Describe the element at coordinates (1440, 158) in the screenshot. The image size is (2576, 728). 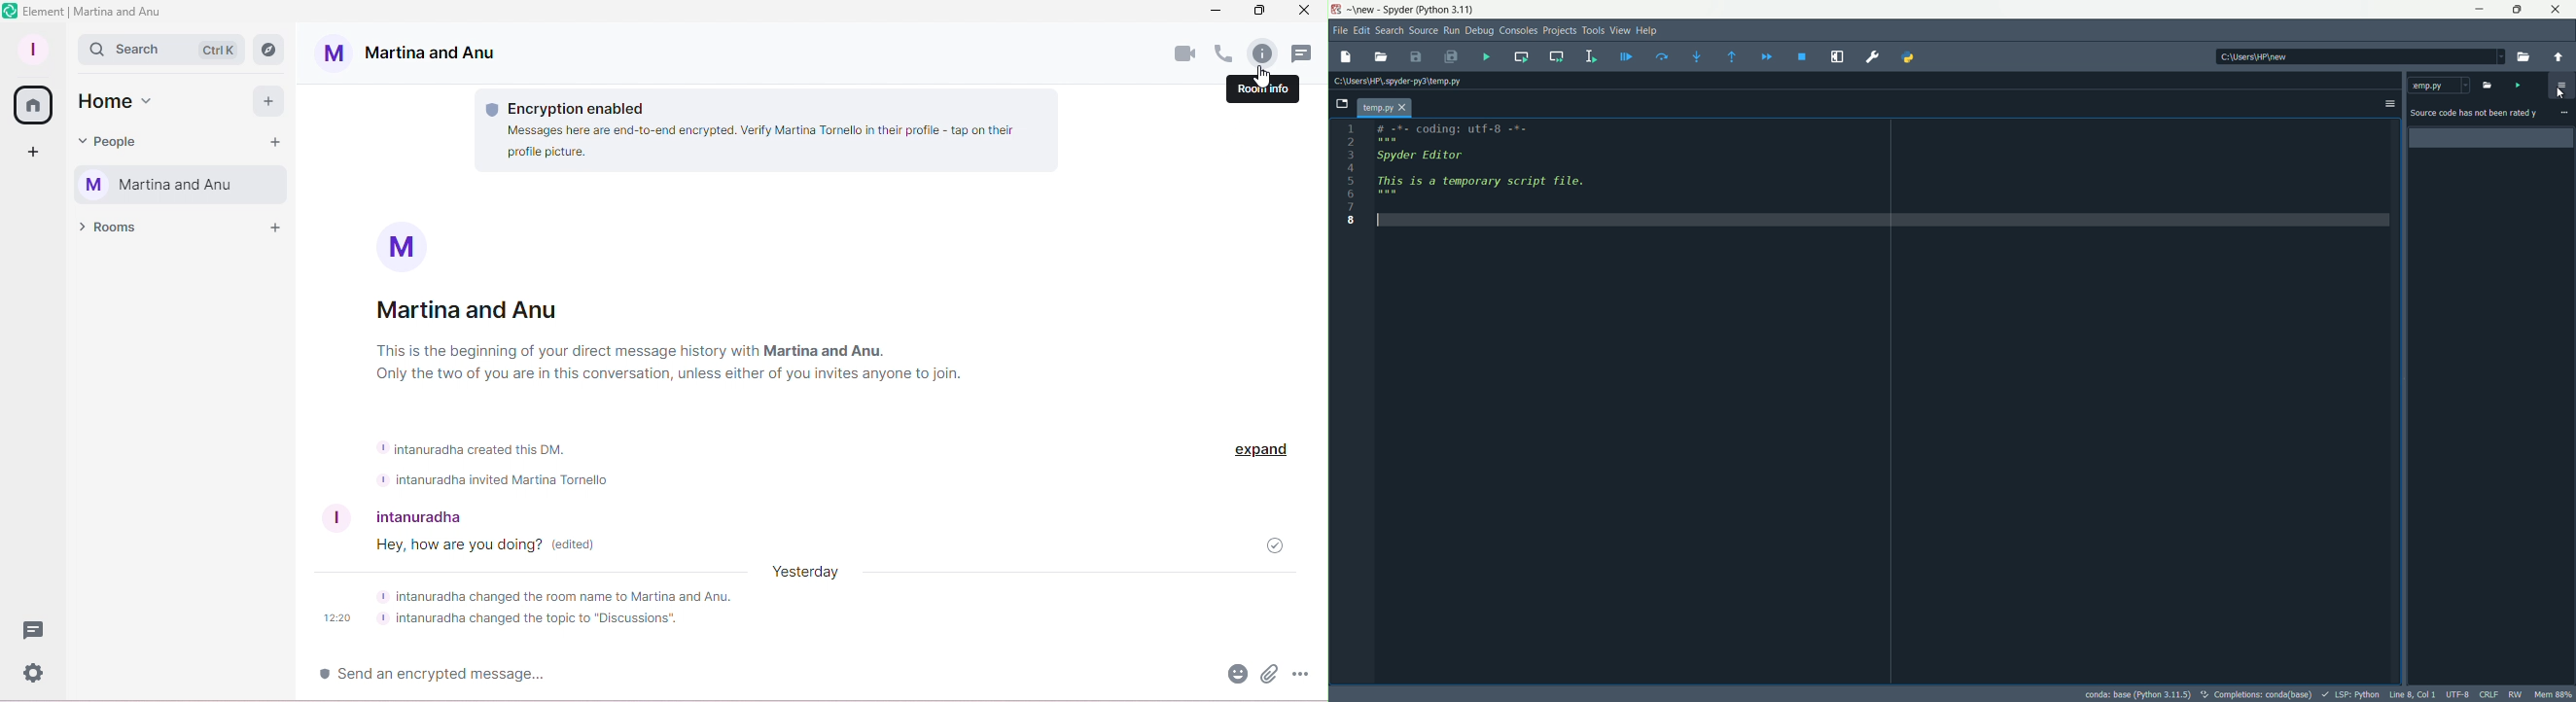
I see `‘spyder Editor` at that location.